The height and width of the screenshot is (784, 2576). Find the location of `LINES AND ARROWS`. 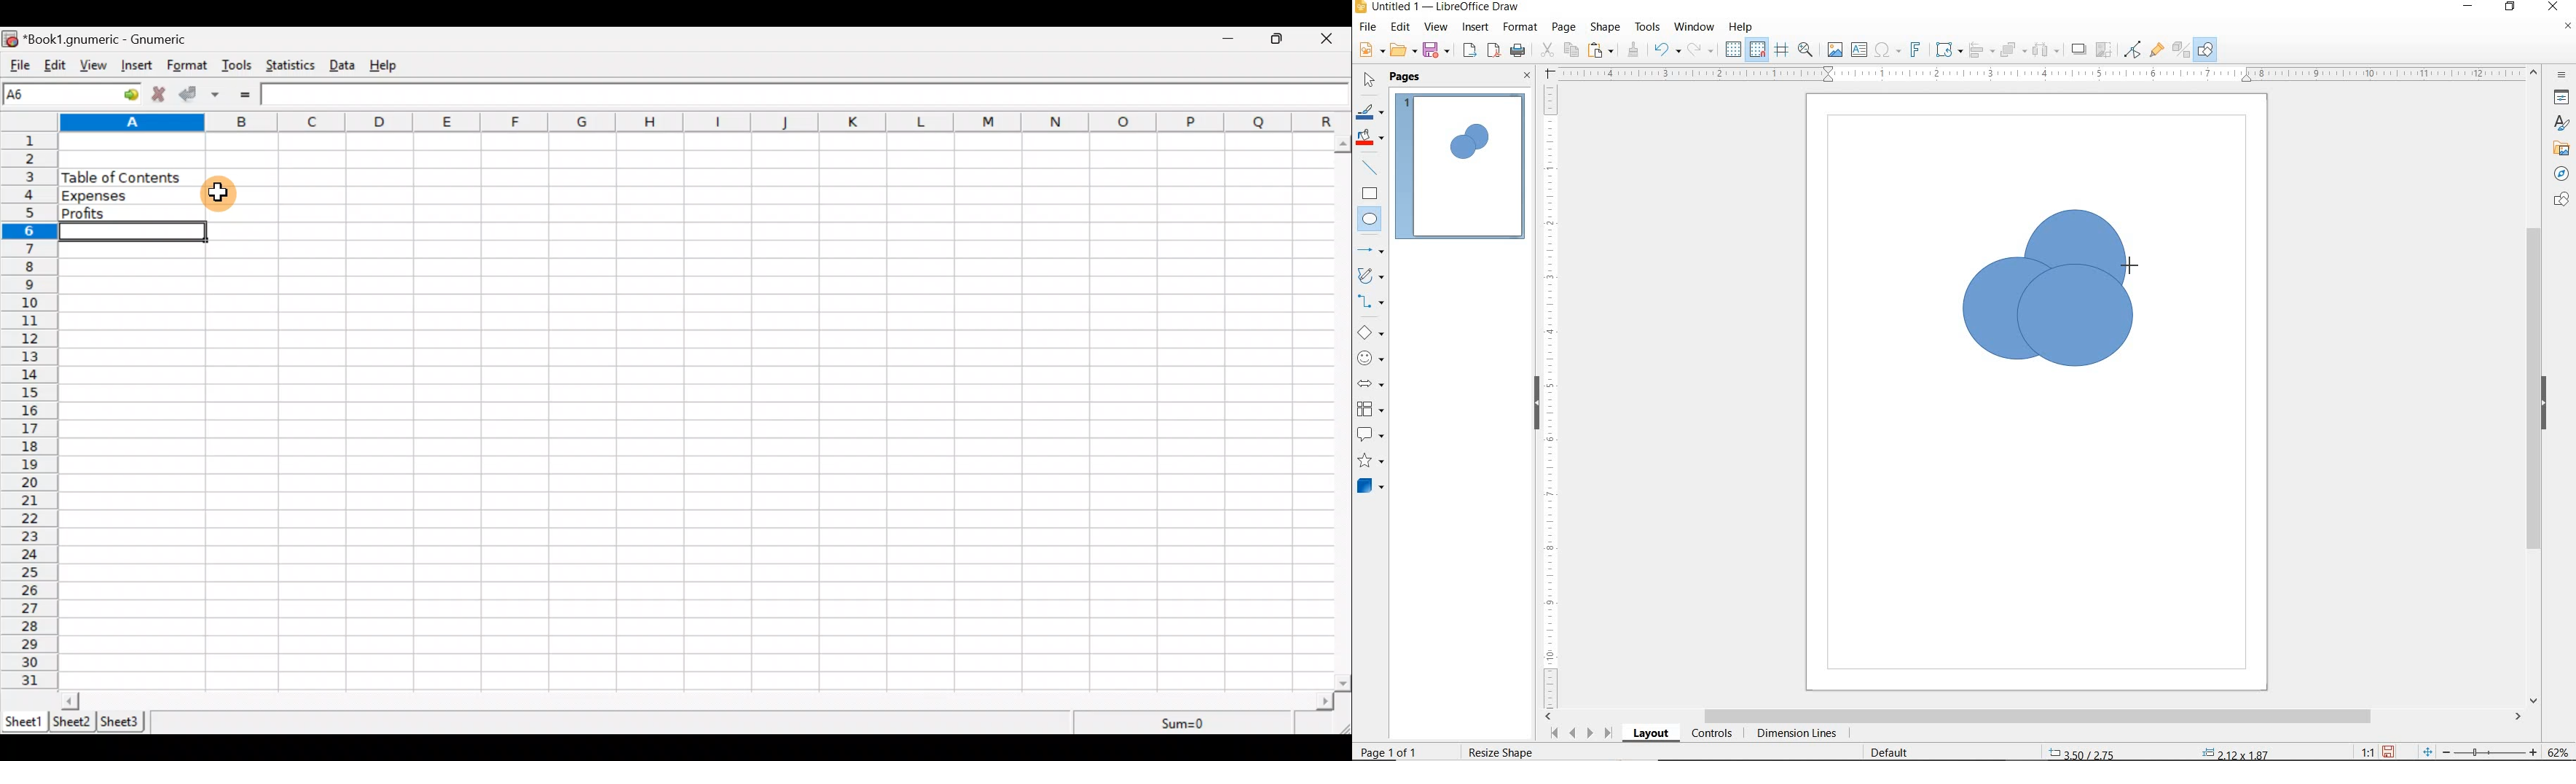

LINES AND ARROWS is located at coordinates (1372, 251).